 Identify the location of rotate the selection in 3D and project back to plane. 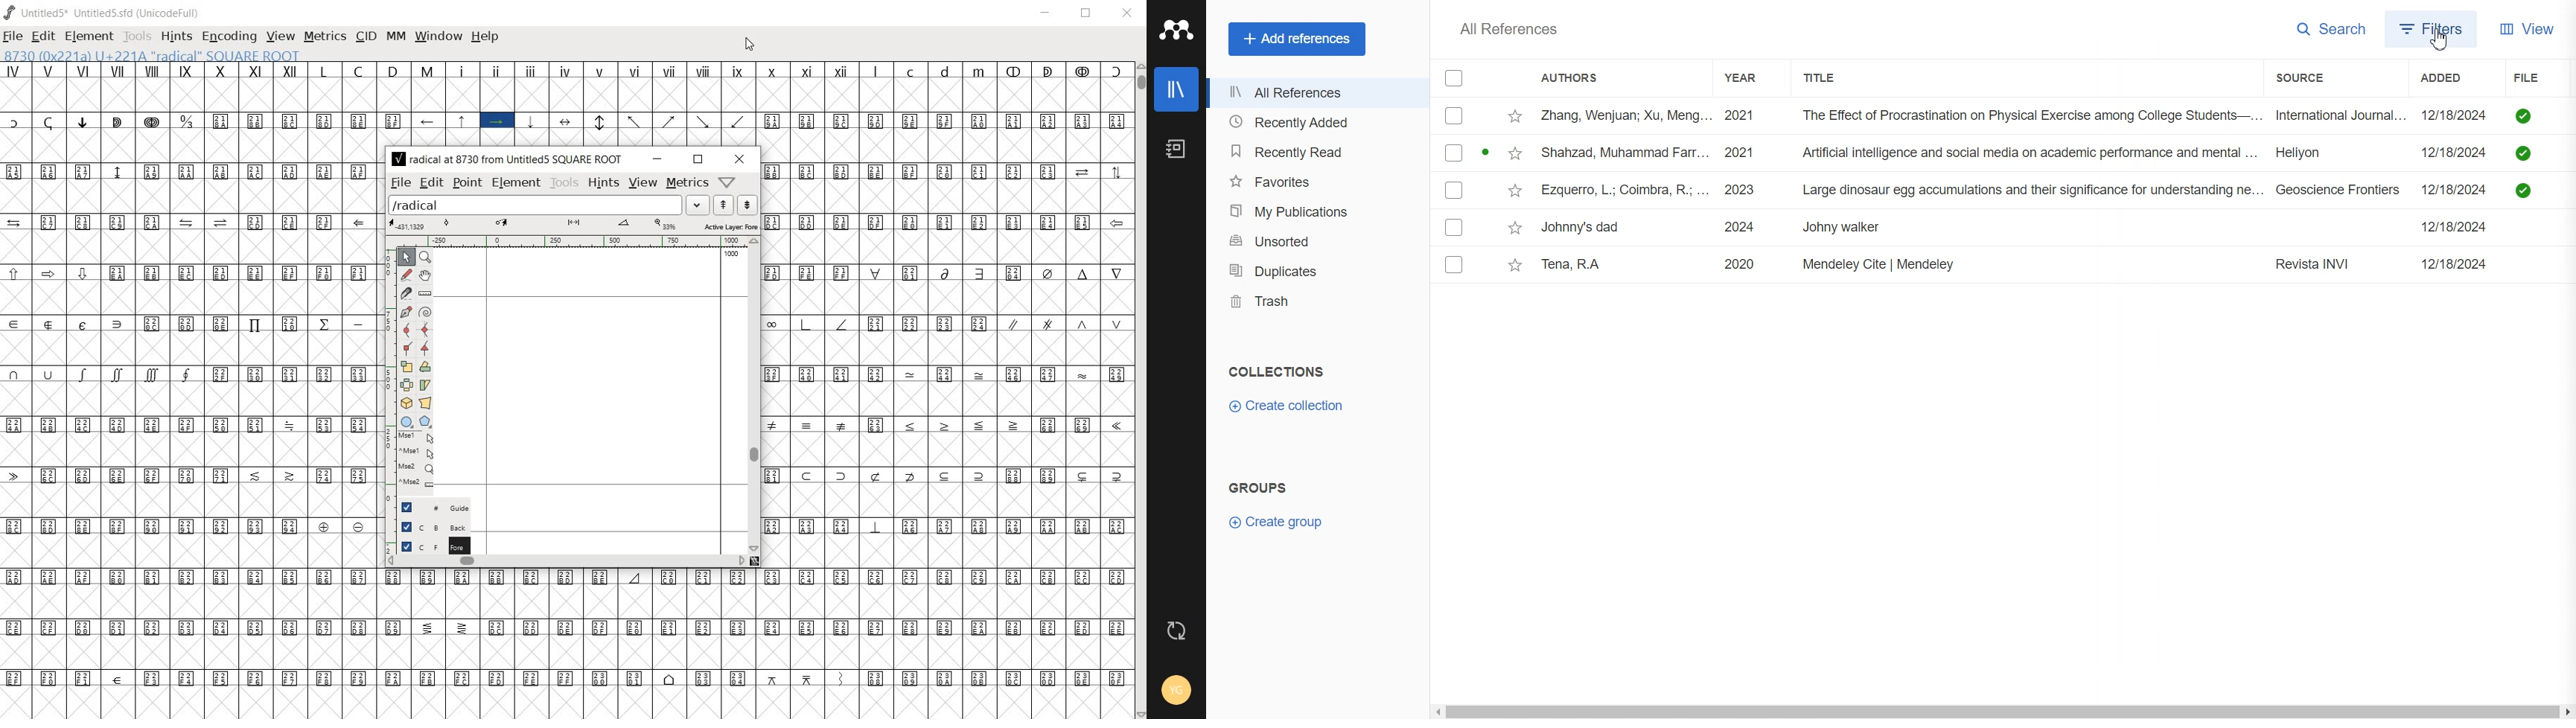
(406, 404).